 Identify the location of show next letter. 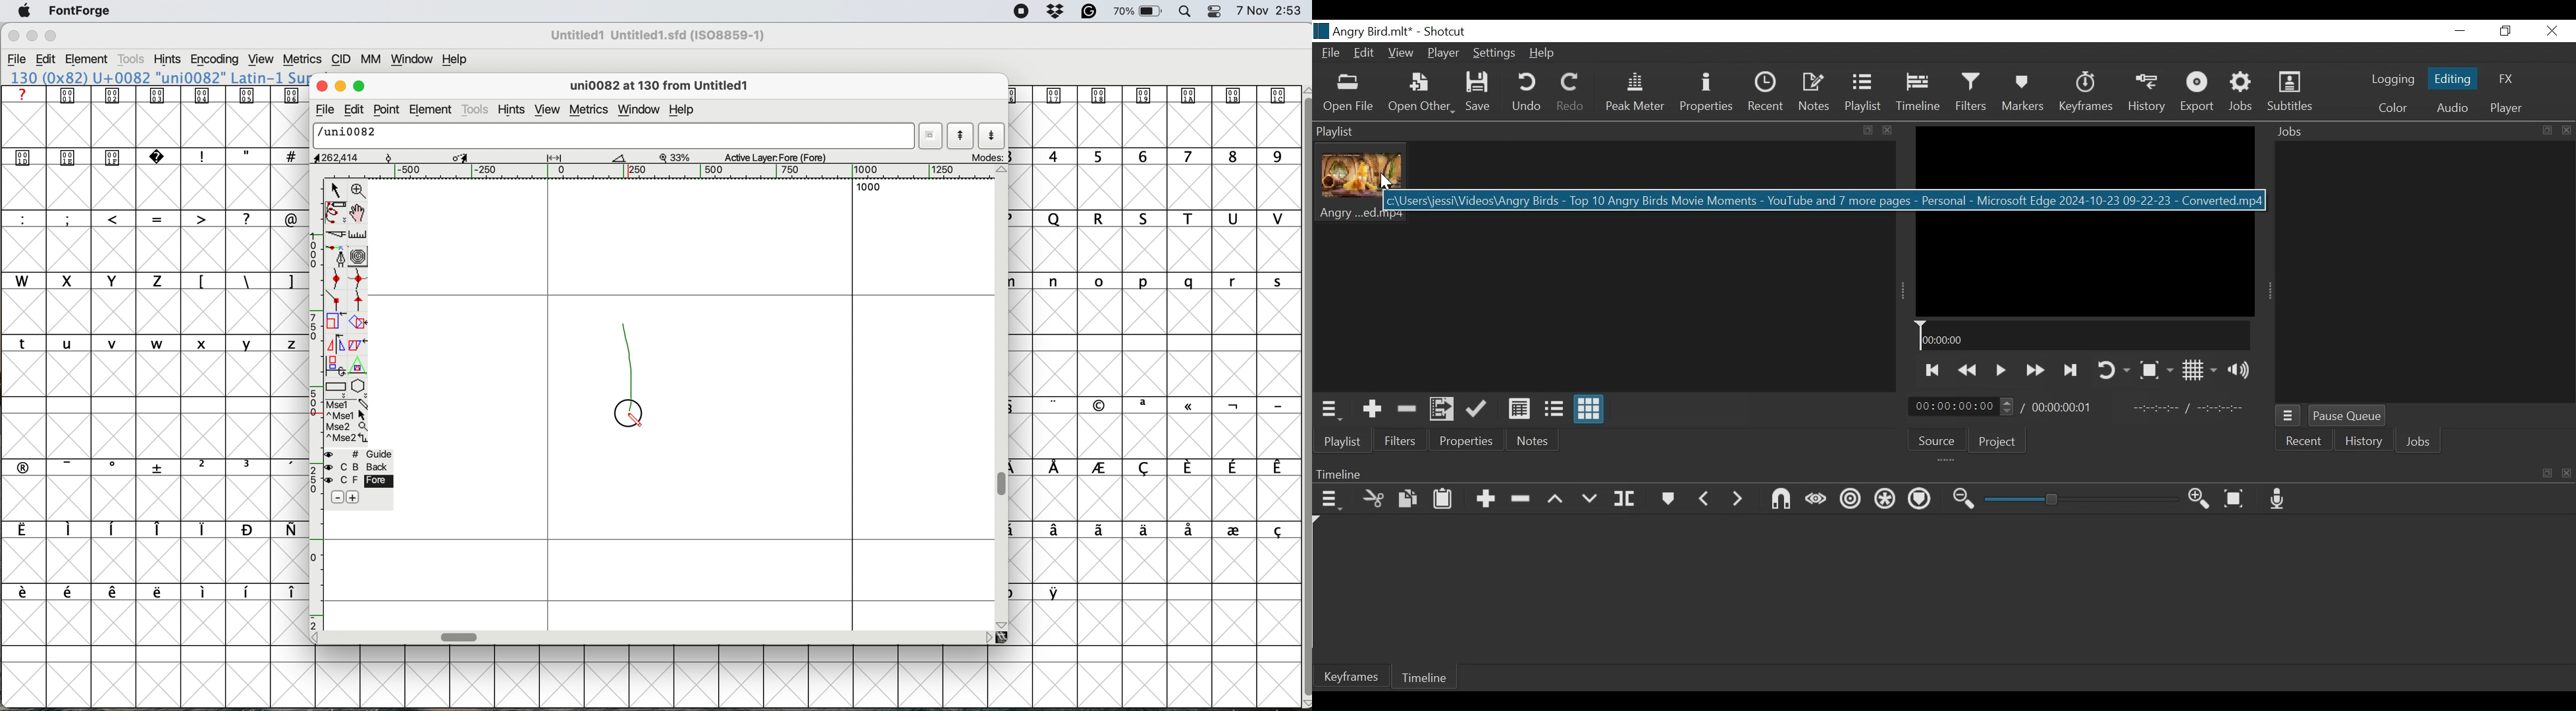
(991, 137).